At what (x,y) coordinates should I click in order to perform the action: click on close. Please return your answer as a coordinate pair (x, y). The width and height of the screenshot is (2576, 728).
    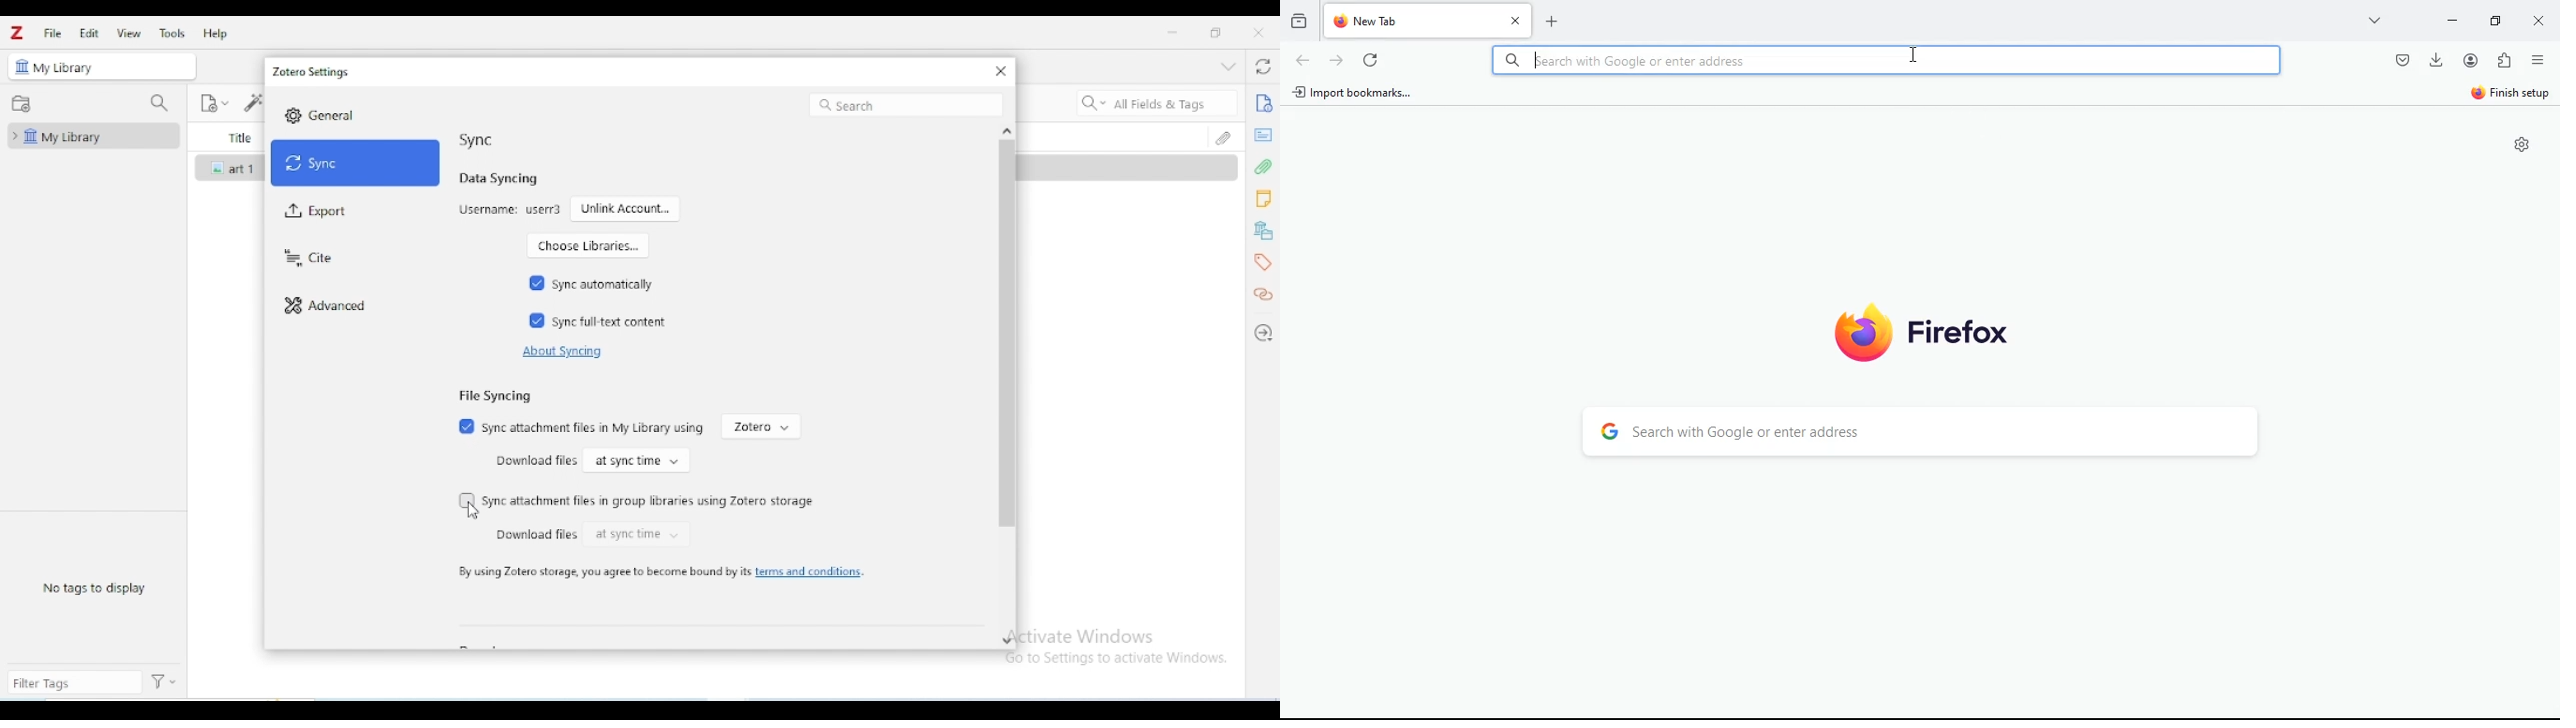
    Looking at the image, I should click on (1259, 32).